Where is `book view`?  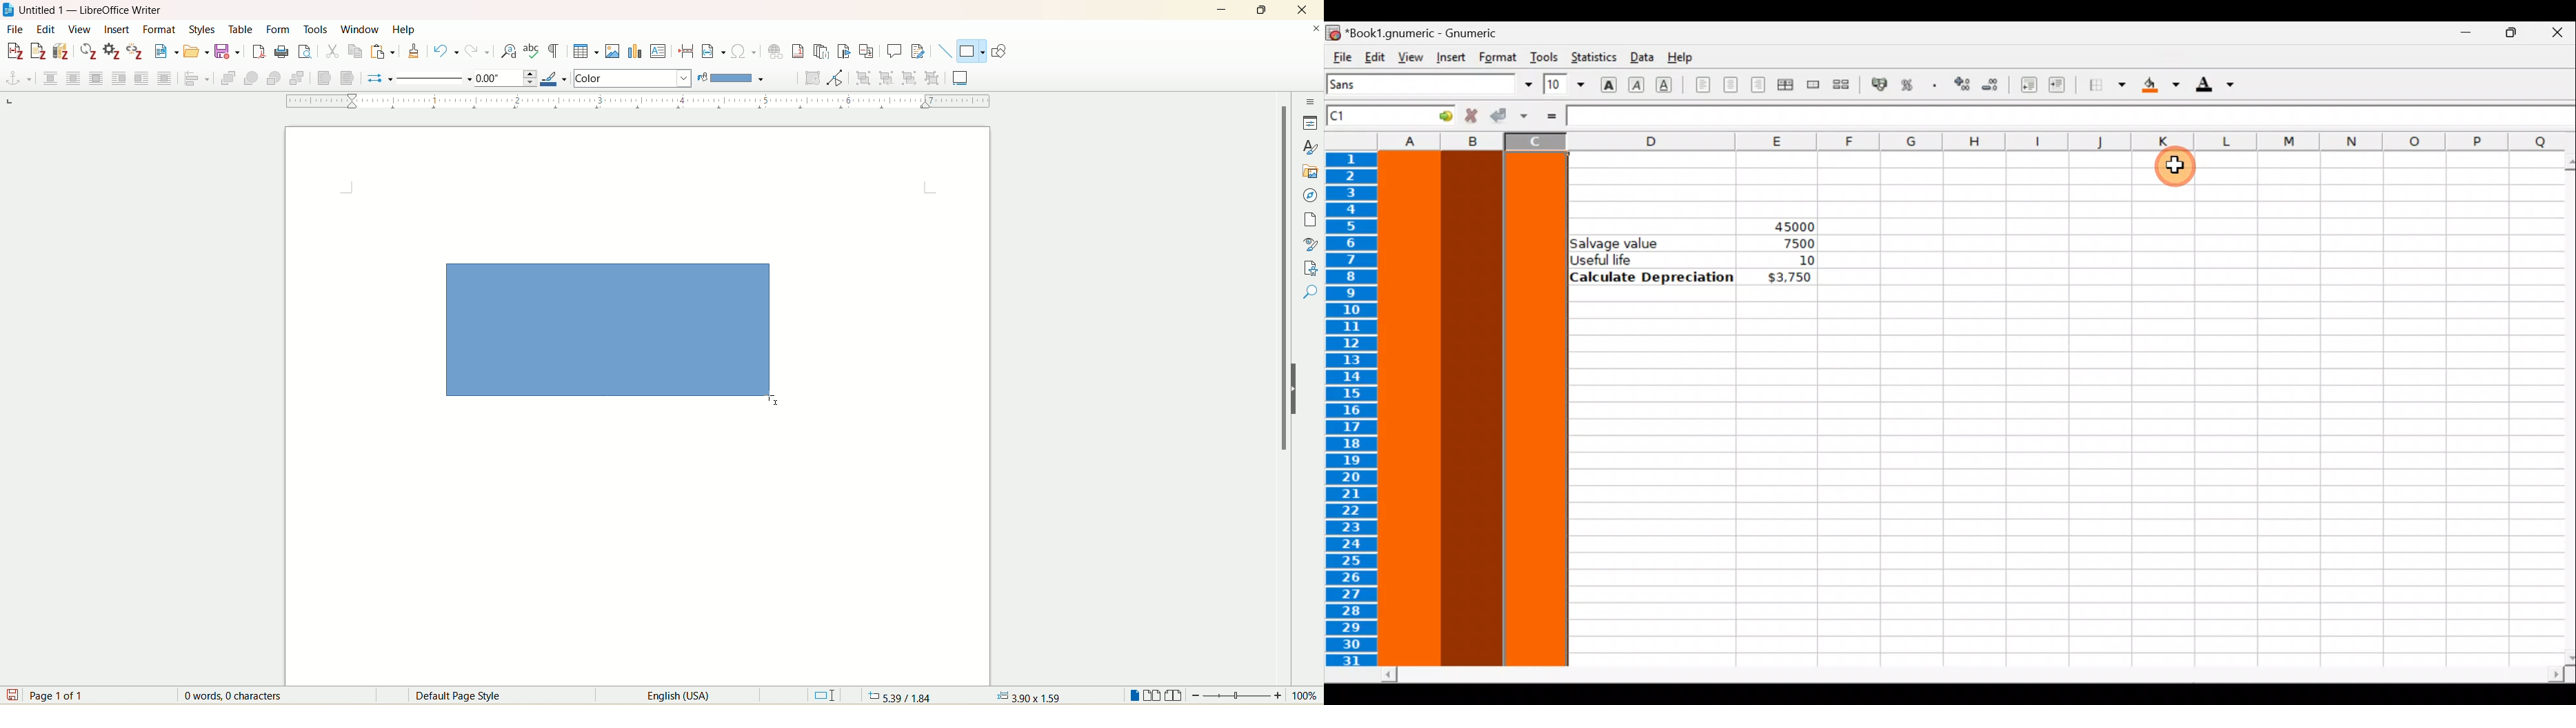 book view is located at coordinates (1174, 695).